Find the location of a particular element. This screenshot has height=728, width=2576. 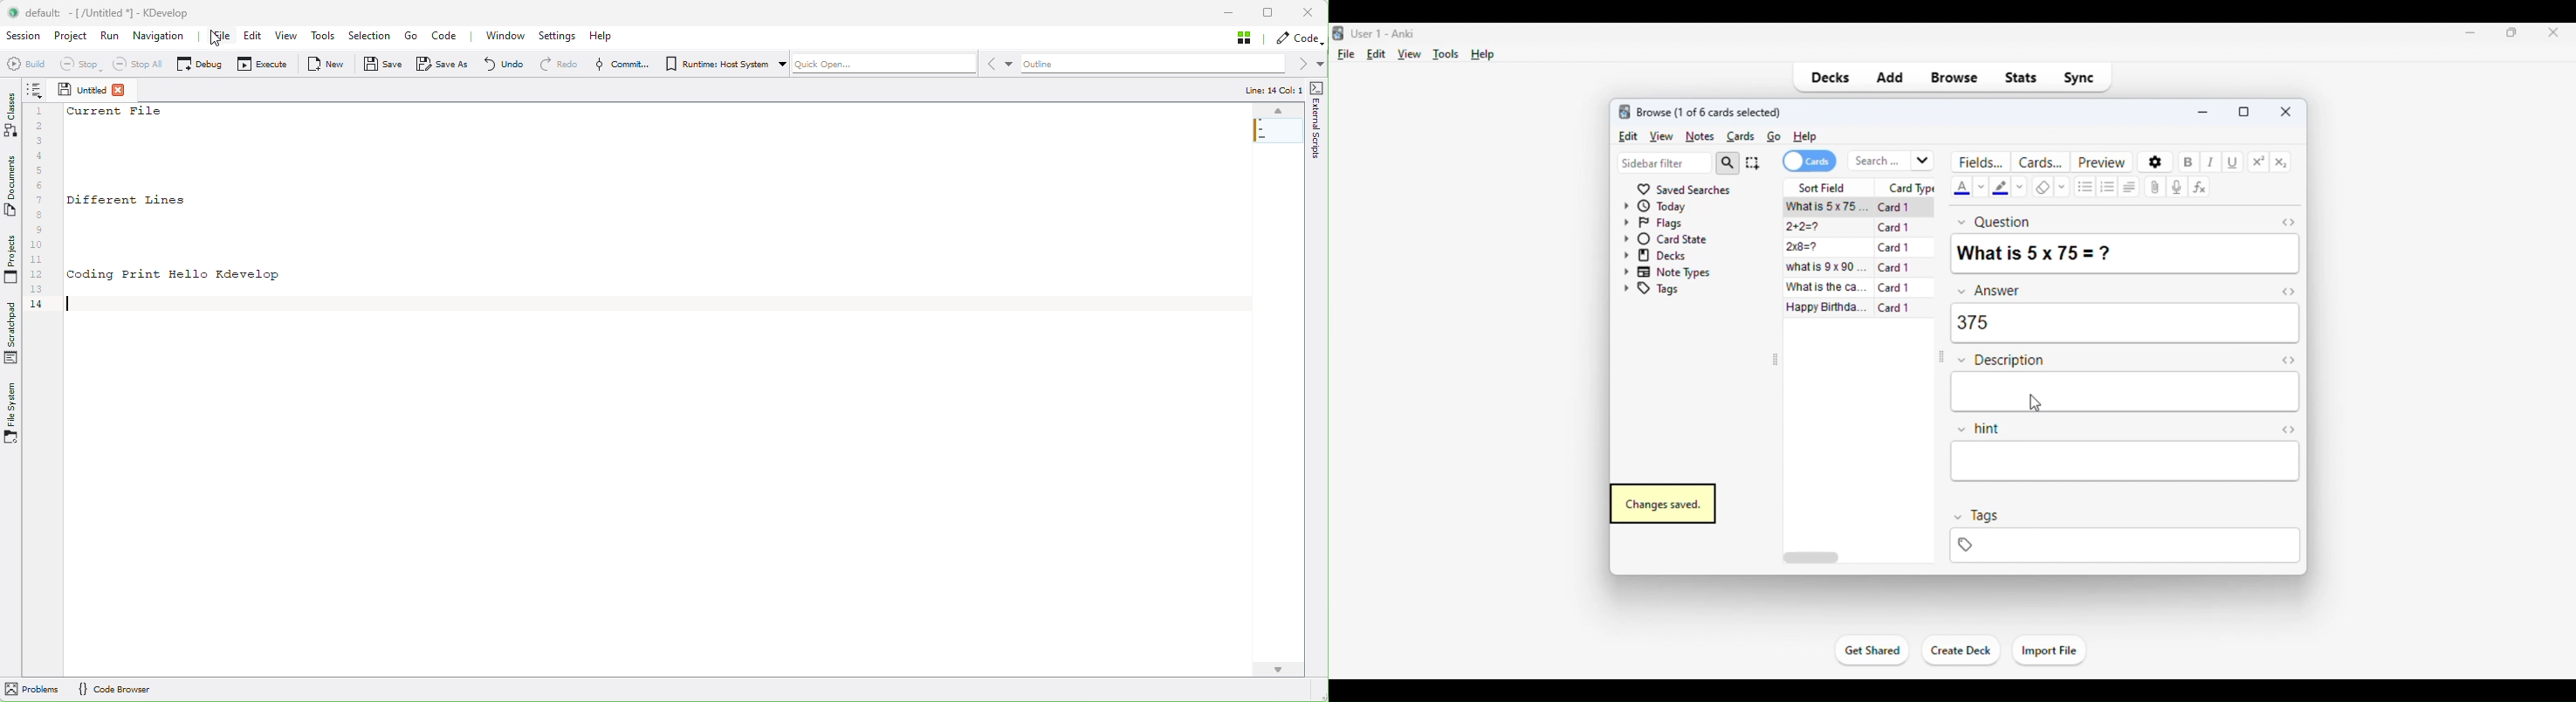

maximize is located at coordinates (2244, 112).